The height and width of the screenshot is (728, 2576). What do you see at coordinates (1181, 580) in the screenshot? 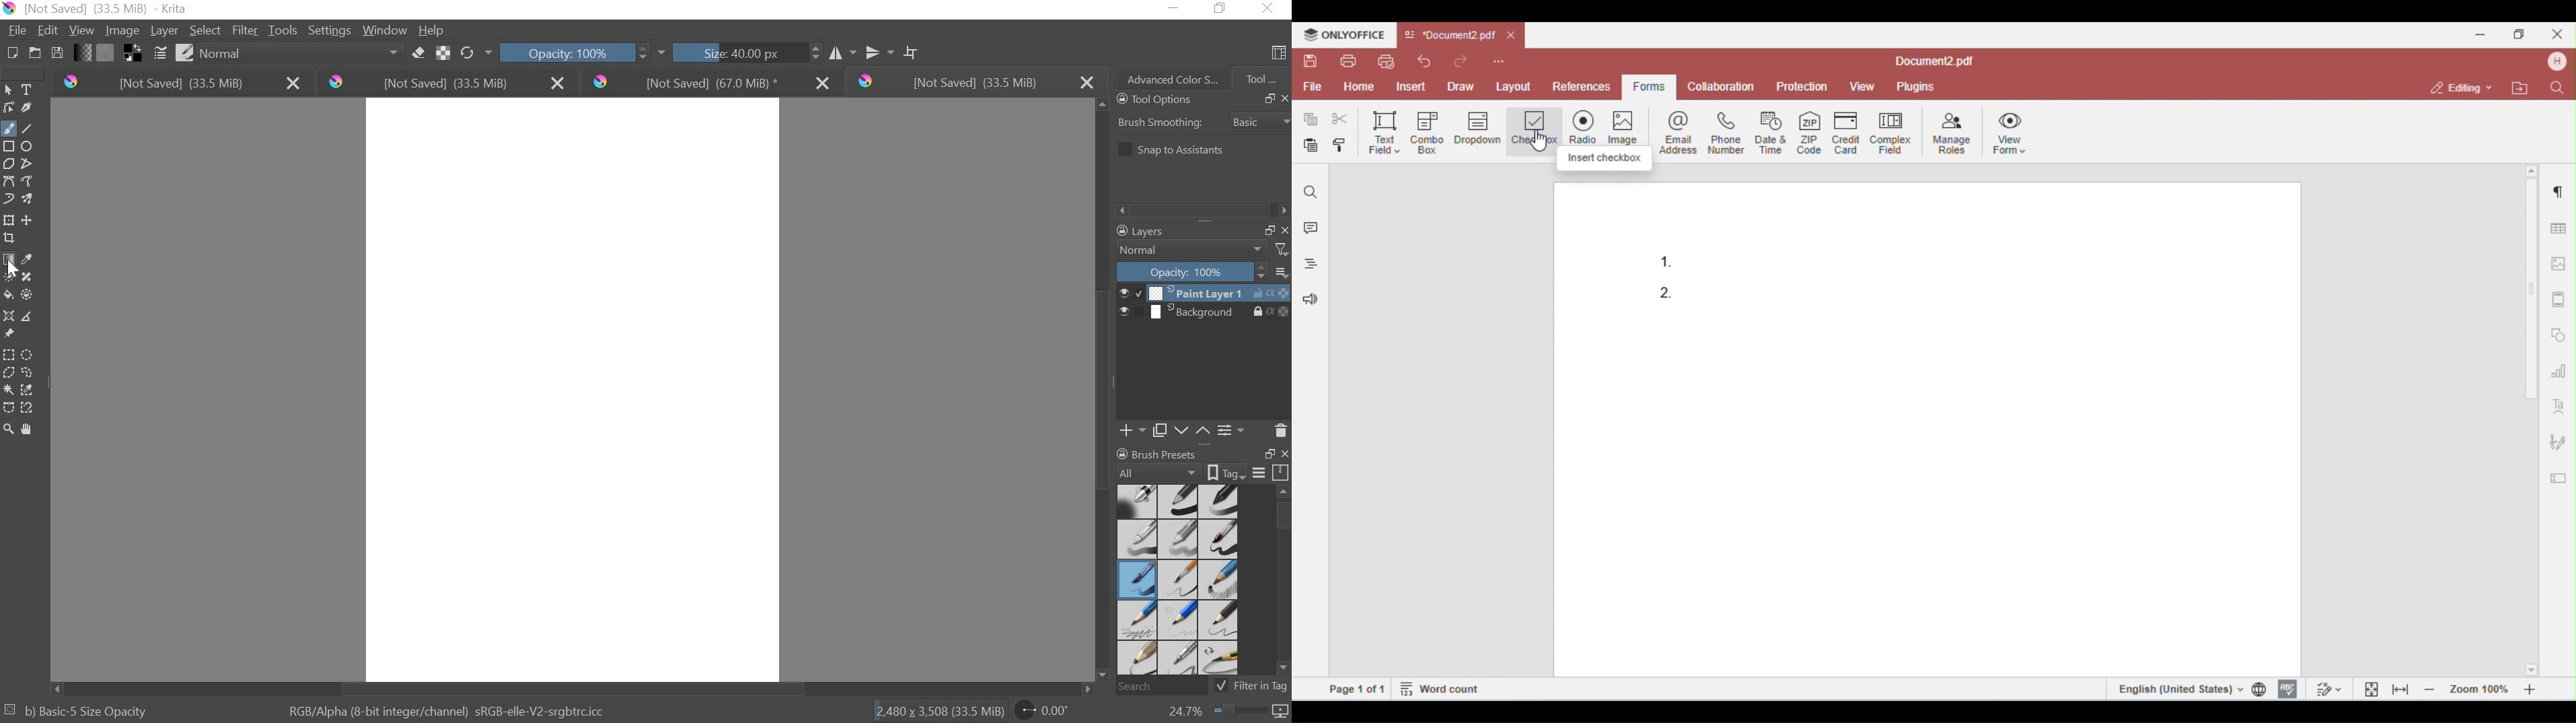
I see `BRUSH PRESET TYPES` at bounding box center [1181, 580].